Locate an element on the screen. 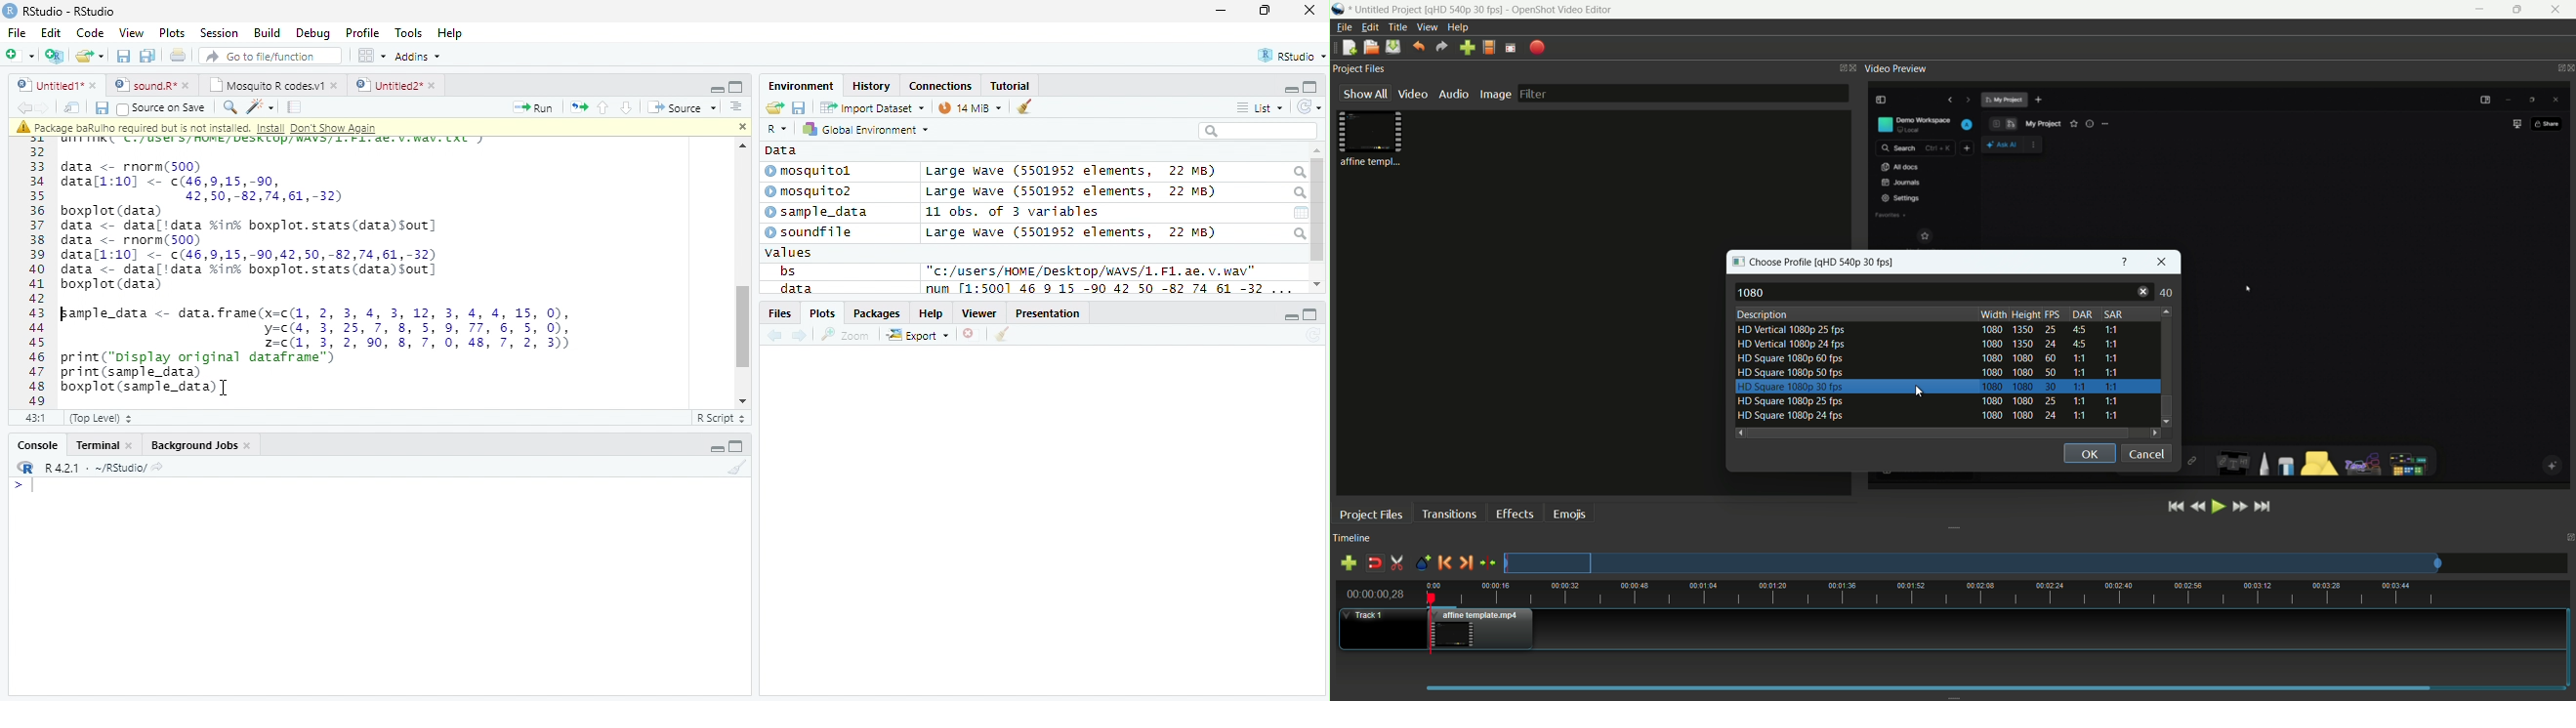 The image size is (2576, 728). Refresh is located at coordinates (1312, 336).